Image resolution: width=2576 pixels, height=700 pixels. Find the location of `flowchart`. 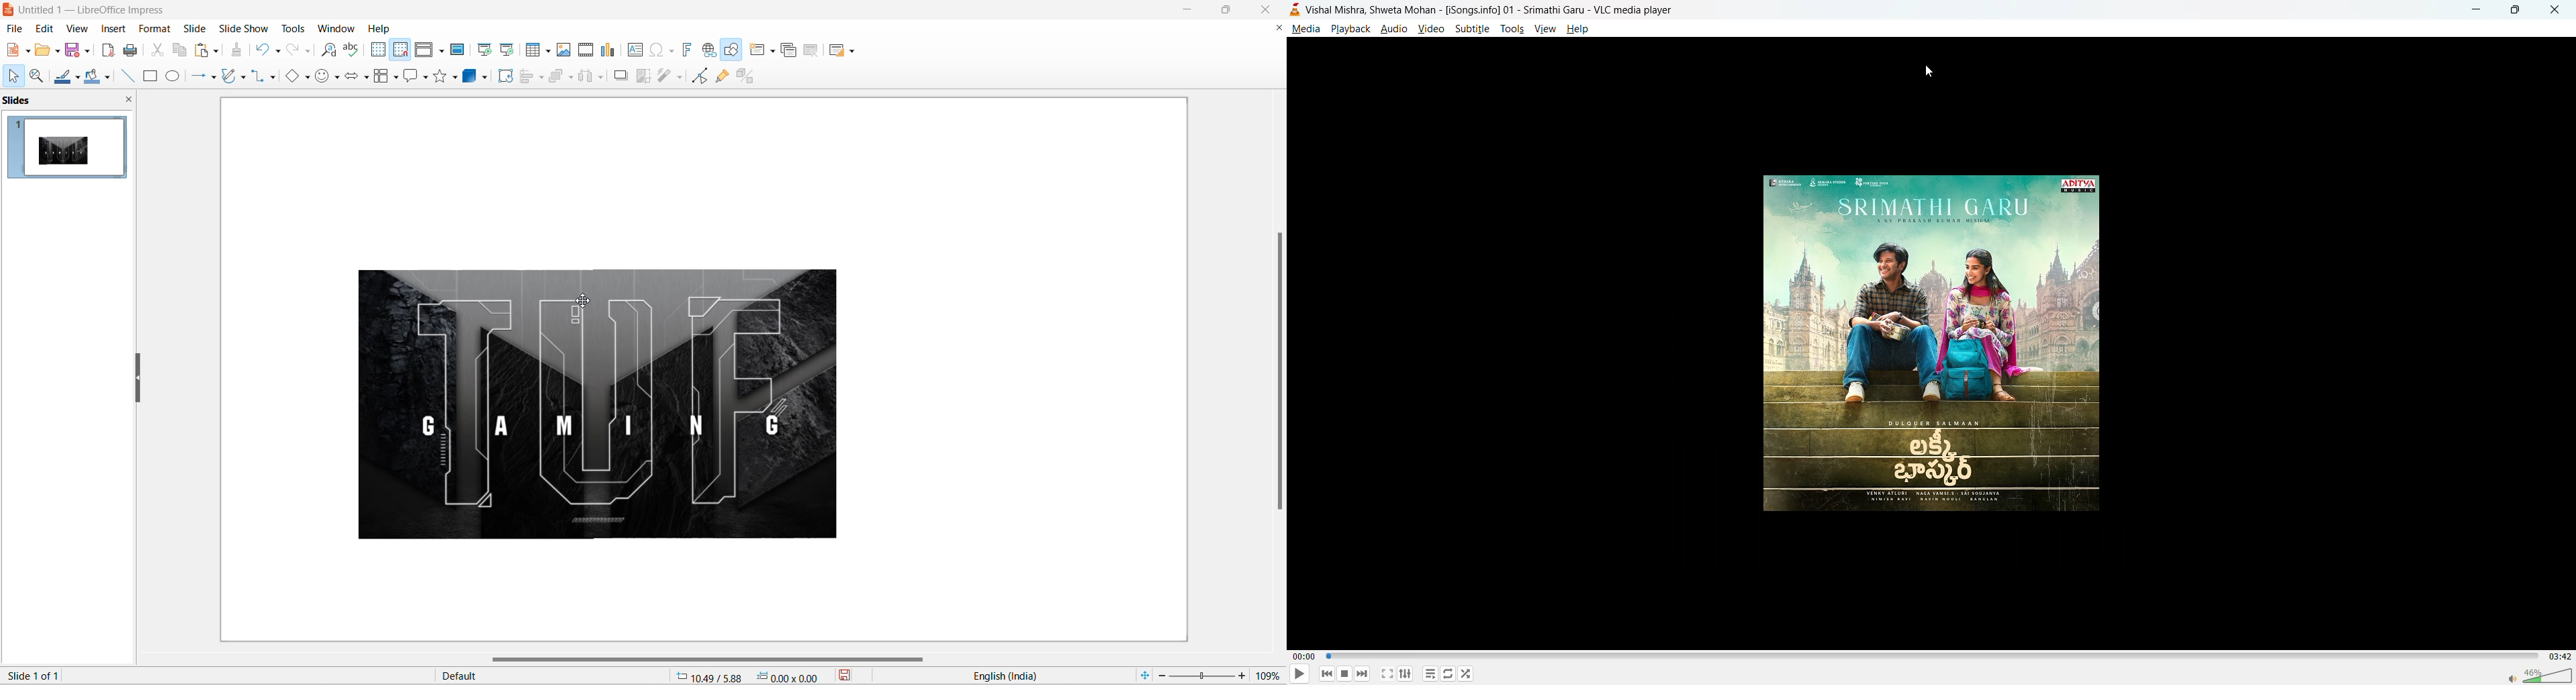

flowchart is located at coordinates (381, 77).